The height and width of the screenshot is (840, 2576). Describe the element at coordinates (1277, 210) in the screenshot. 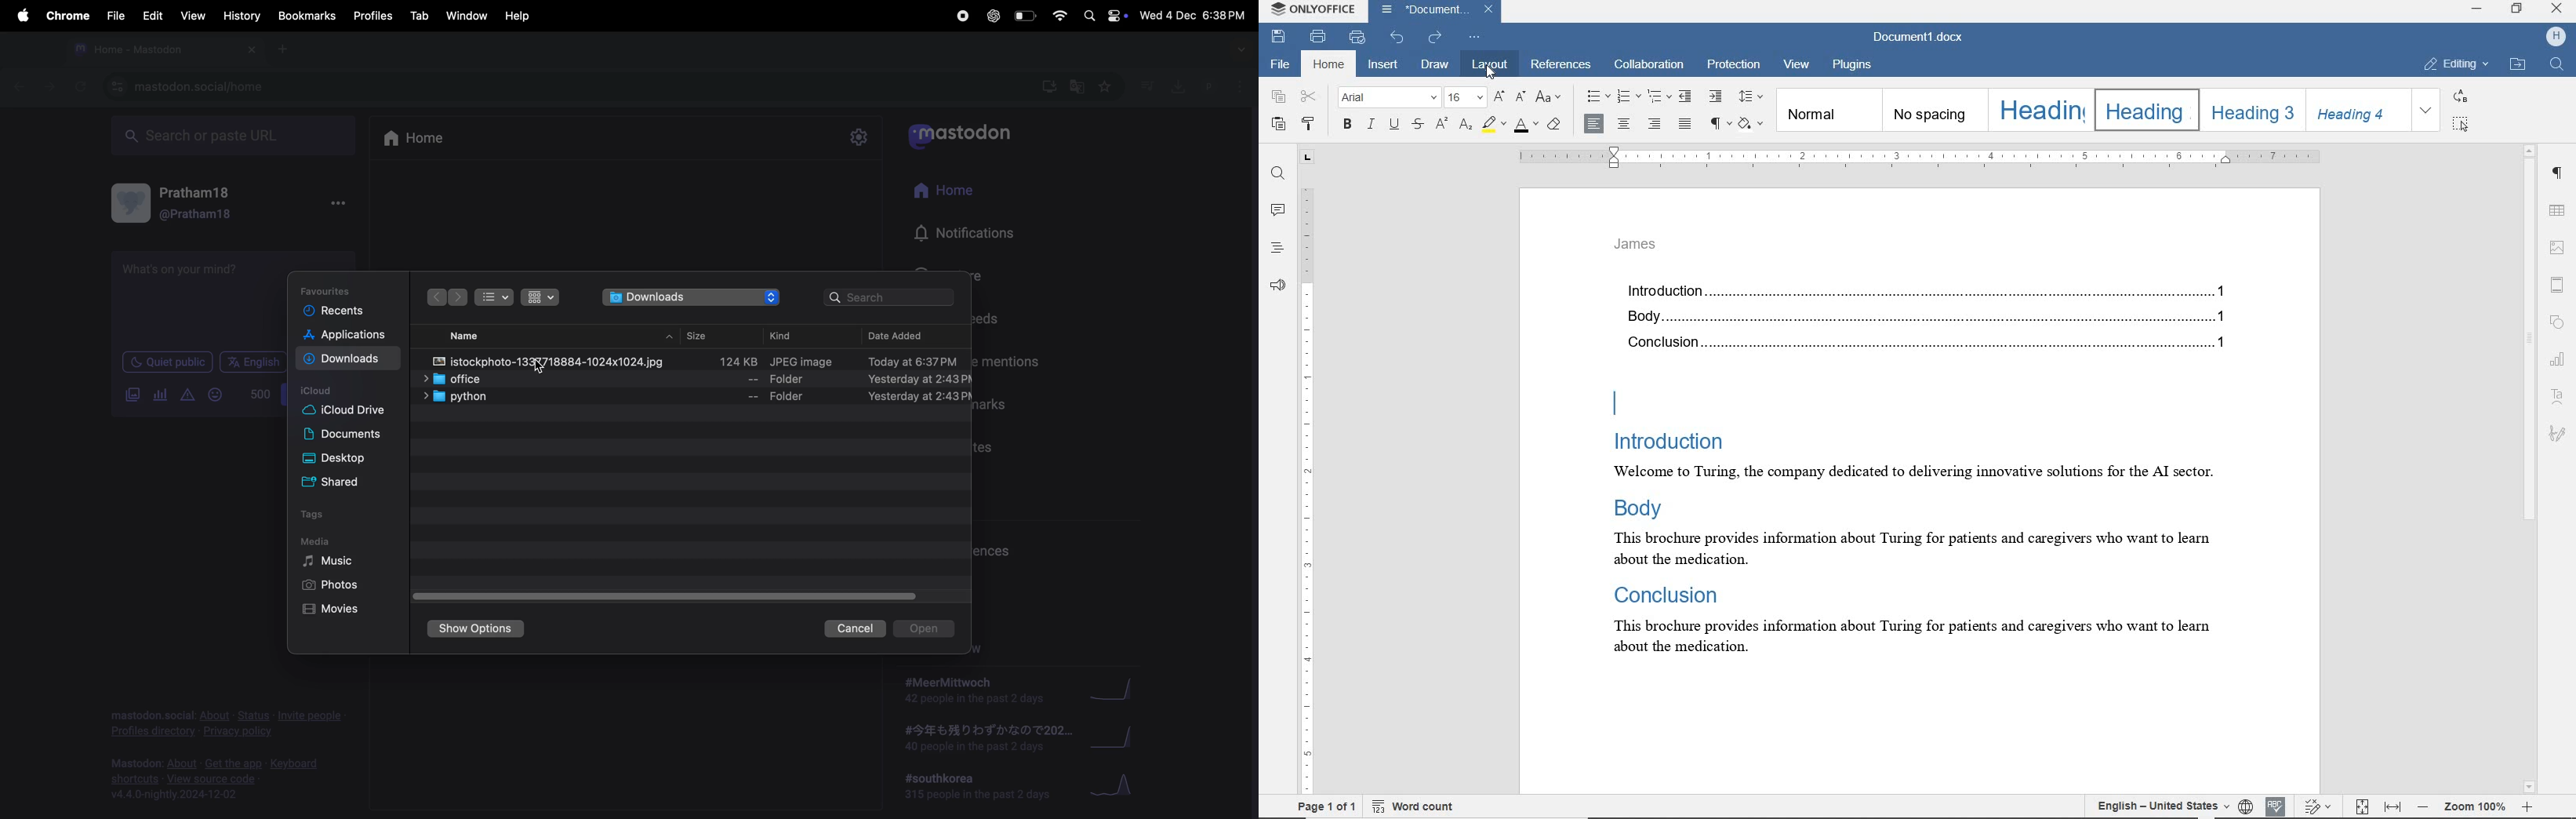

I see `comments` at that location.